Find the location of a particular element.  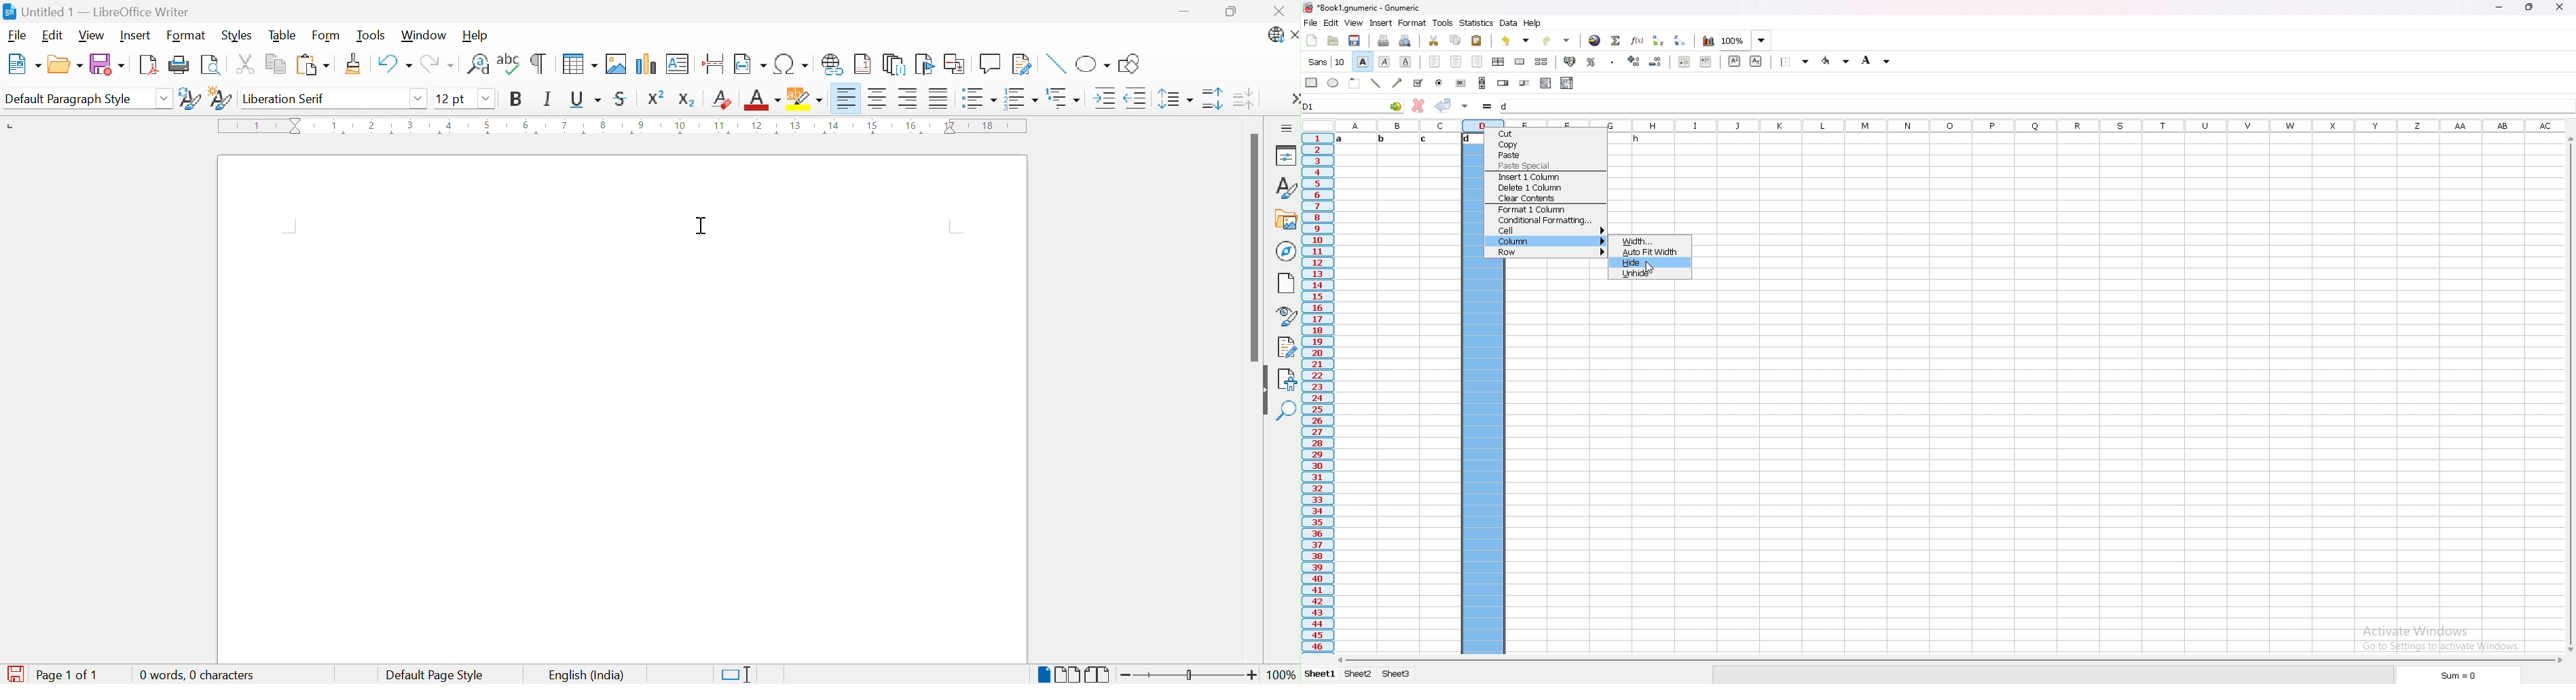

Drop down is located at coordinates (421, 100).